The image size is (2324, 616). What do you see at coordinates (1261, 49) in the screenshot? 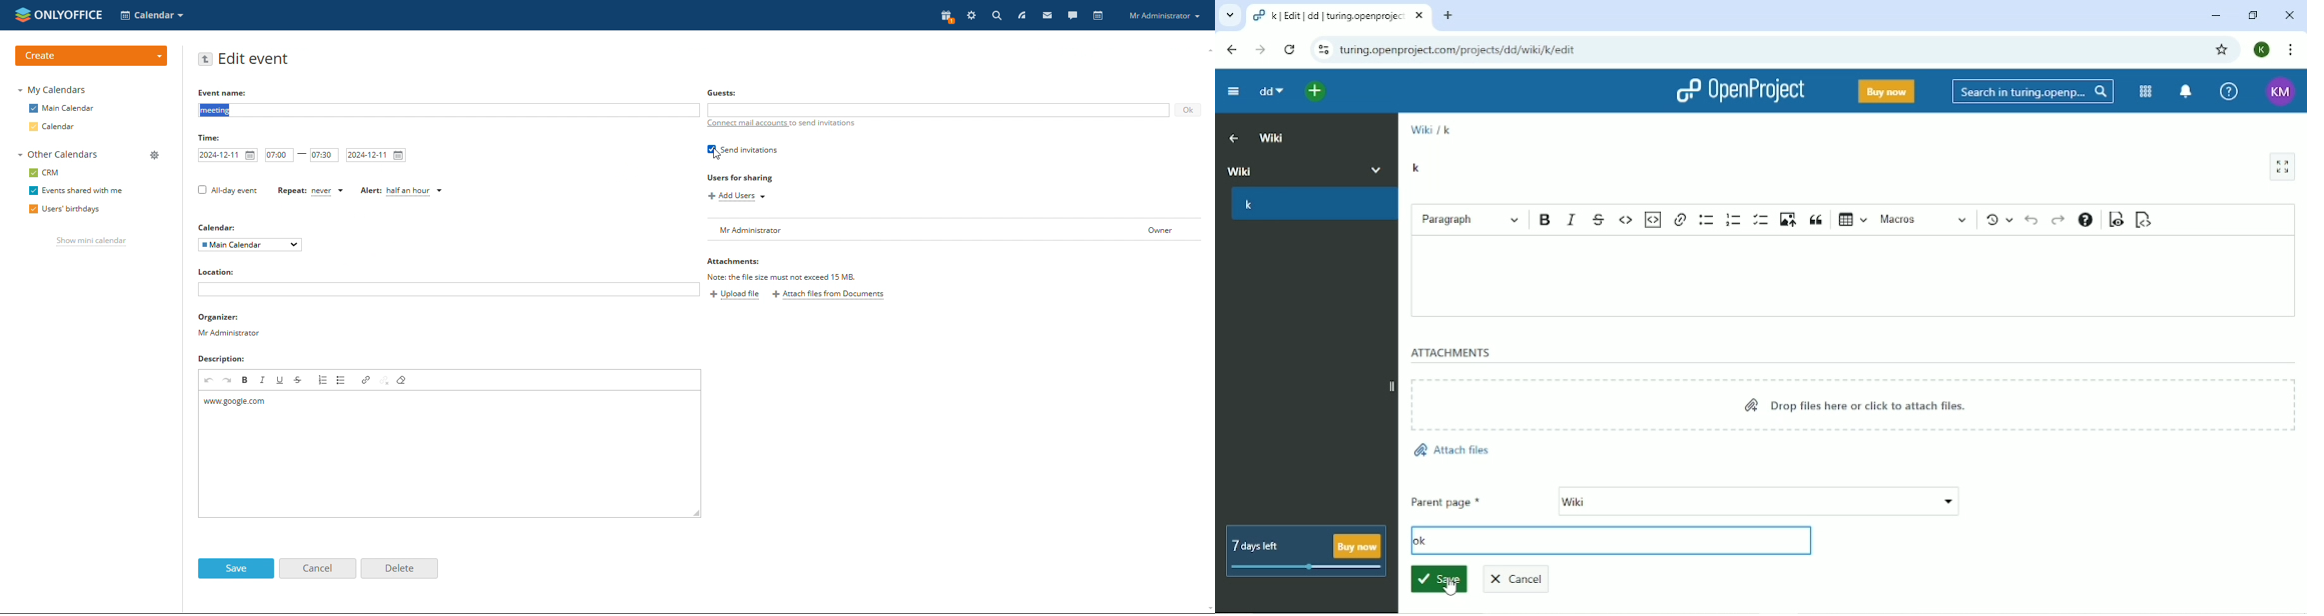
I see `Forward` at bounding box center [1261, 49].